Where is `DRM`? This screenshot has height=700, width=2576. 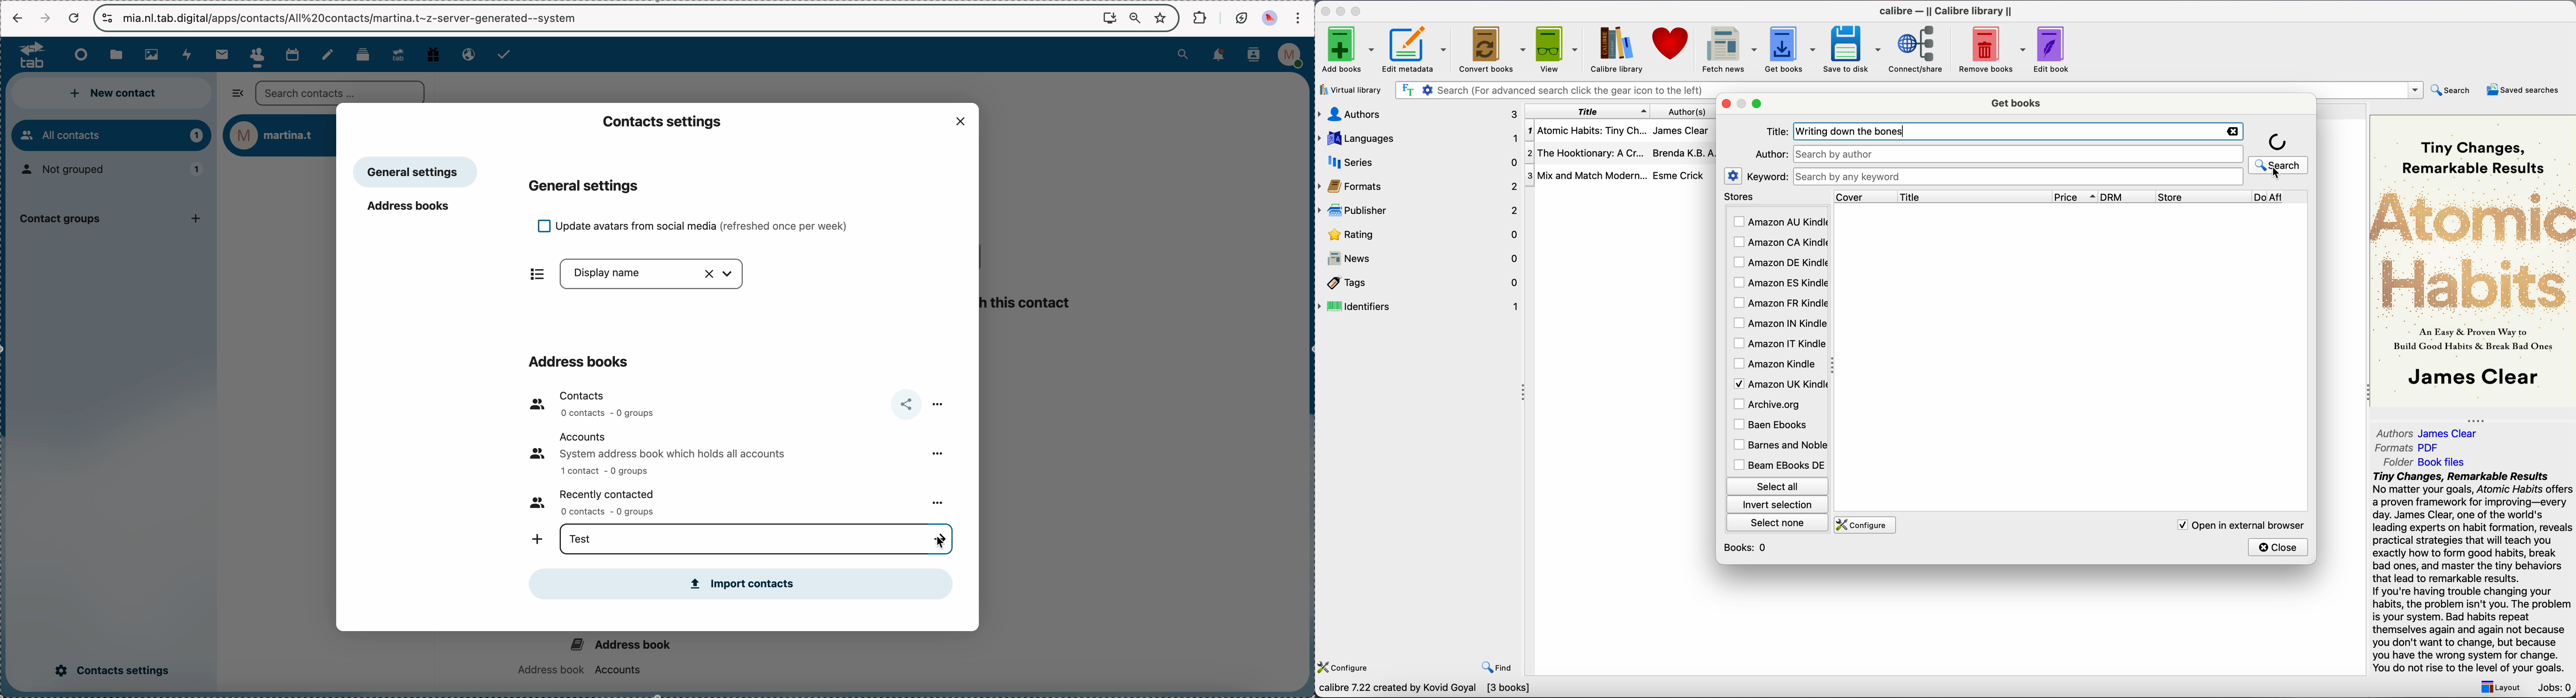
DRM is located at coordinates (2128, 197).